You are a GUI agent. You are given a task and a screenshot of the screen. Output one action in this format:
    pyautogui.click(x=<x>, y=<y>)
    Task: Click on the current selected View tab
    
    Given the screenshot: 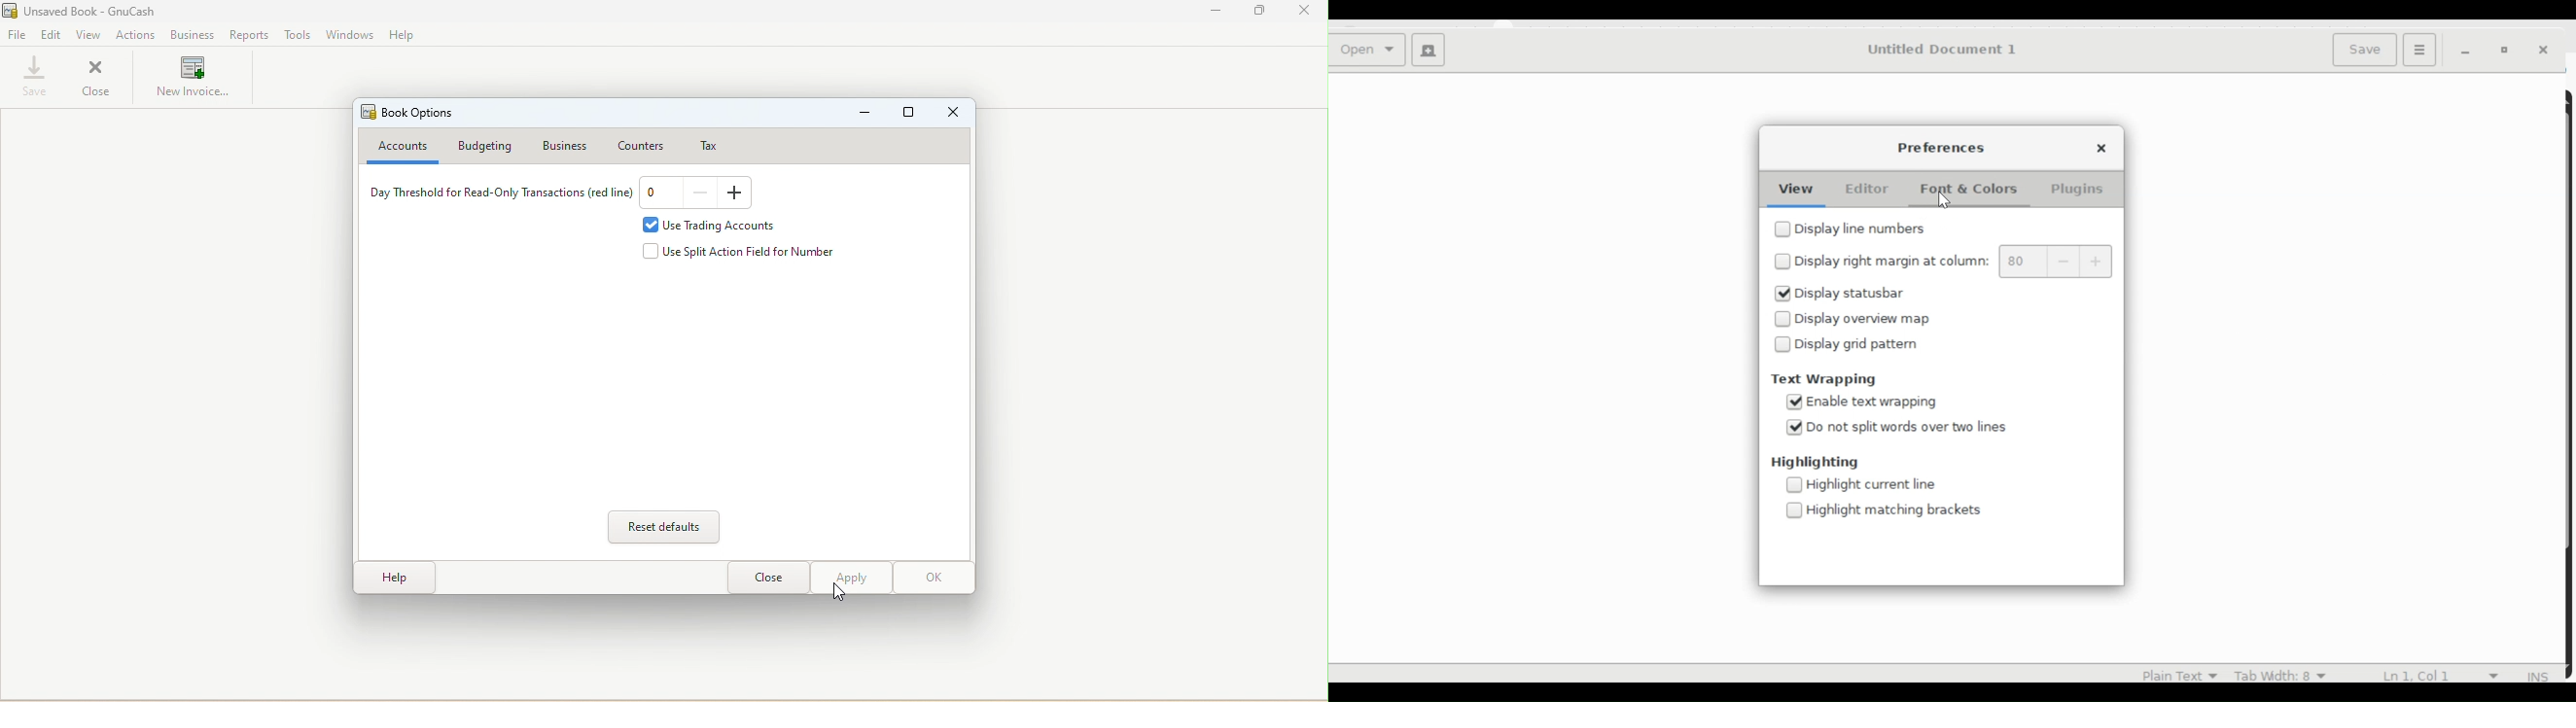 What is the action you would take?
    pyautogui.click(x=1795, y=189)
    